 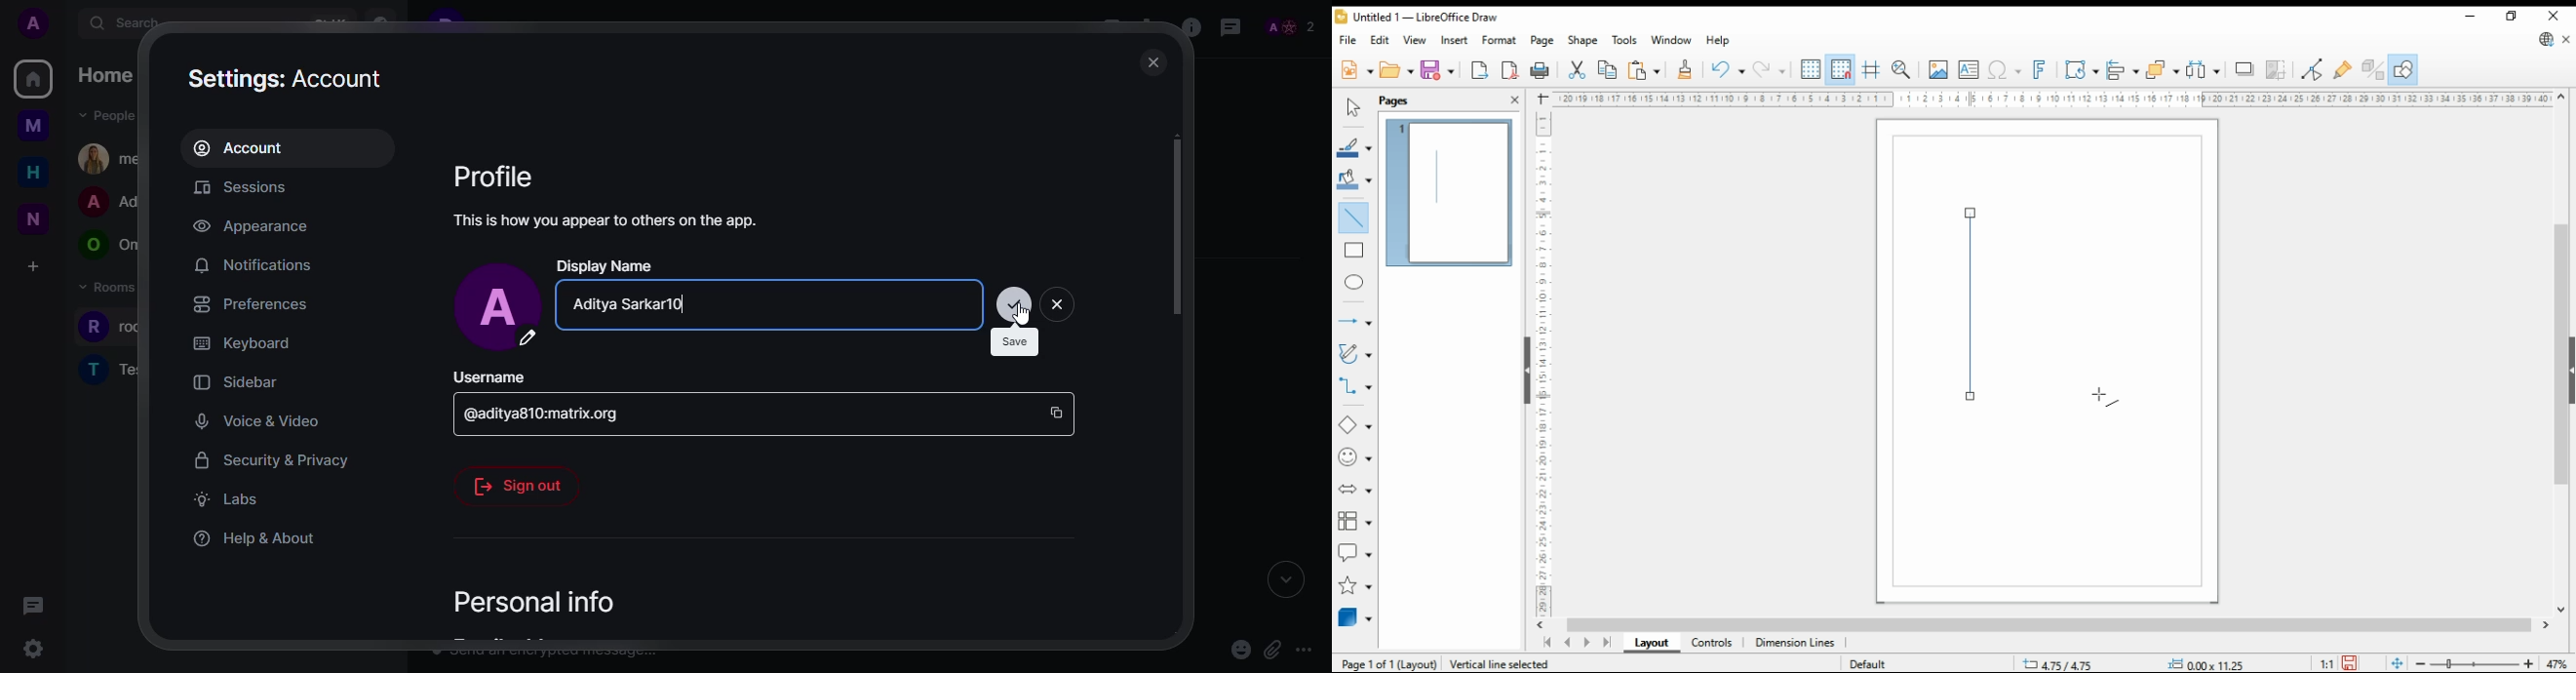 I want to click on symbol shapes, so click(x=1354, y=458).